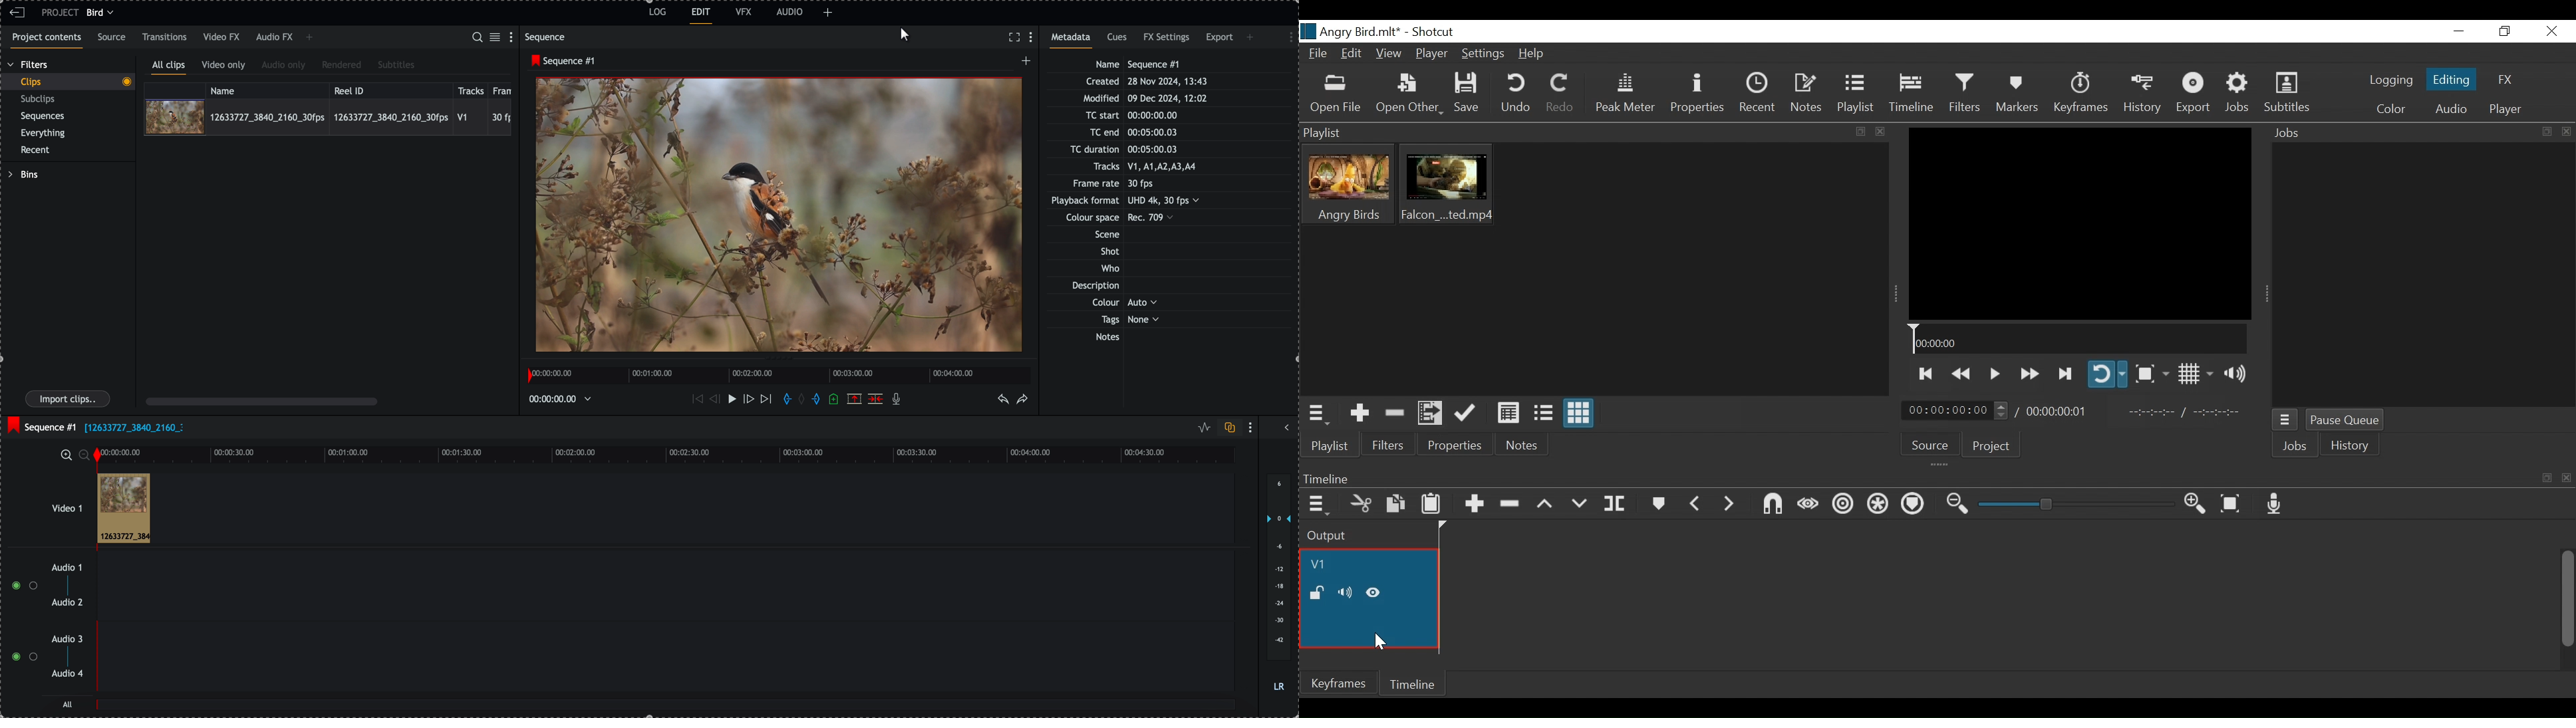 The image size is (2576, 728). Describe the element at coordinates (665, 589) in the screenshot. I see `track audio` at that location.